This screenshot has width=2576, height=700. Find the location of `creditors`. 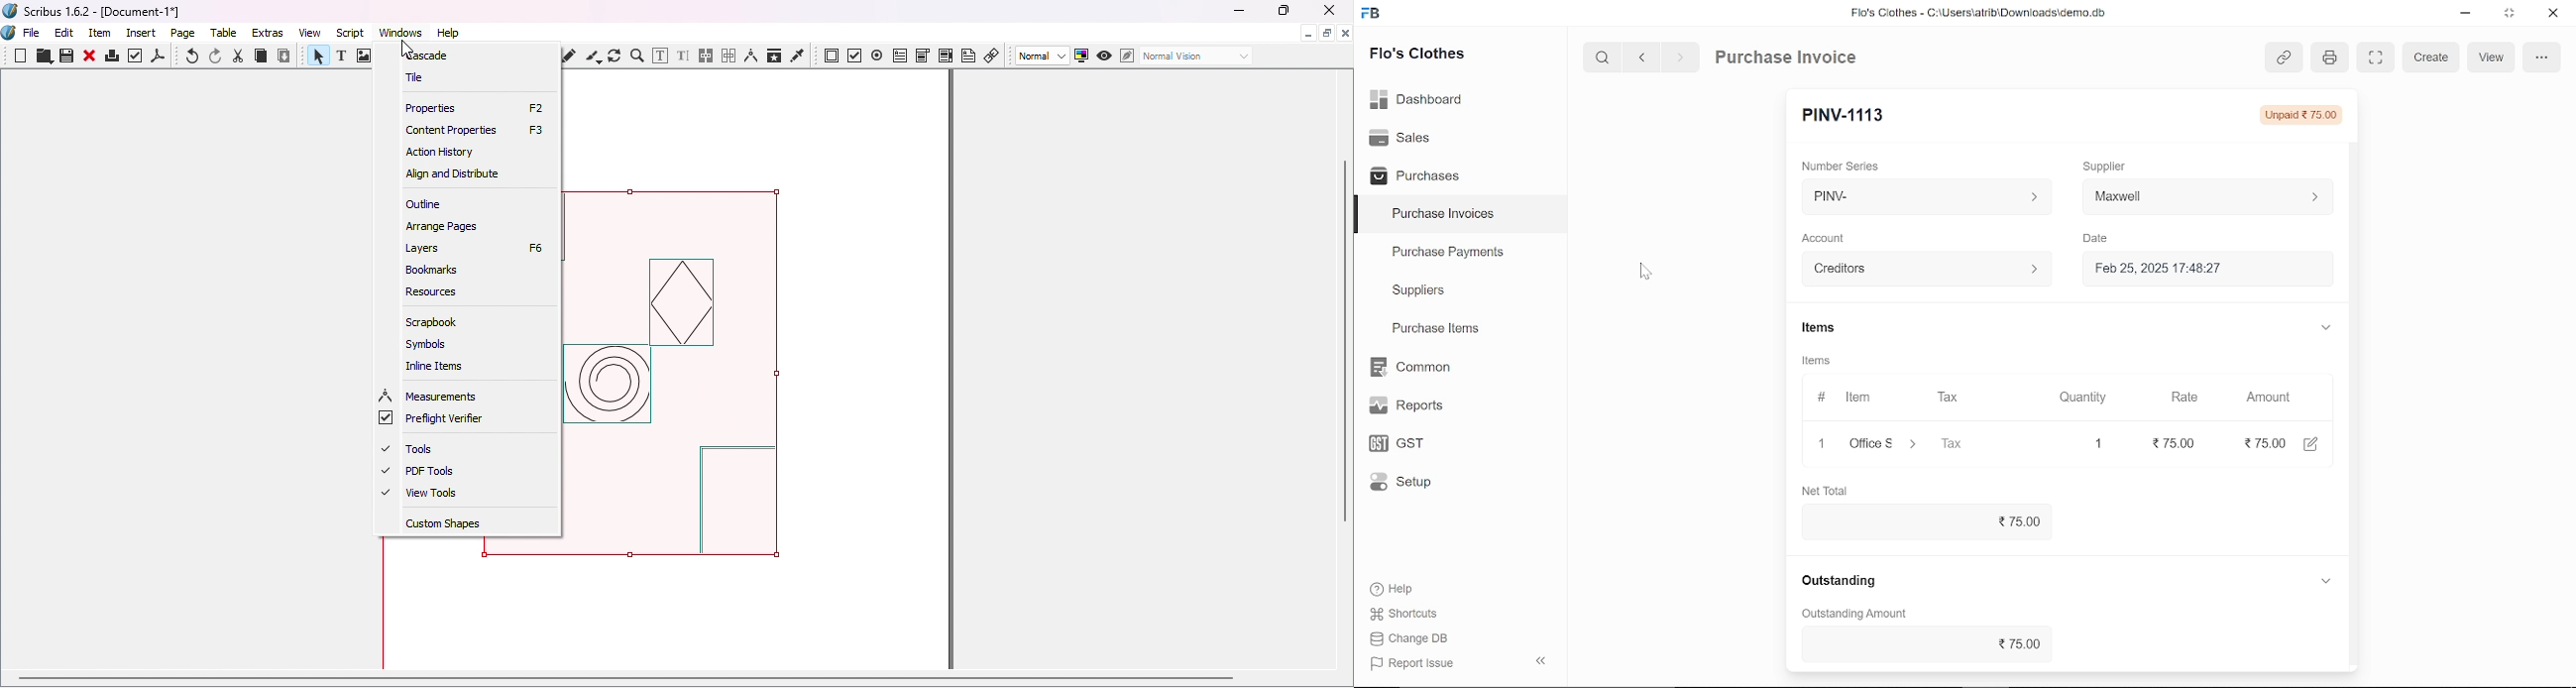

creditors is located at coordinates (1923, 268).